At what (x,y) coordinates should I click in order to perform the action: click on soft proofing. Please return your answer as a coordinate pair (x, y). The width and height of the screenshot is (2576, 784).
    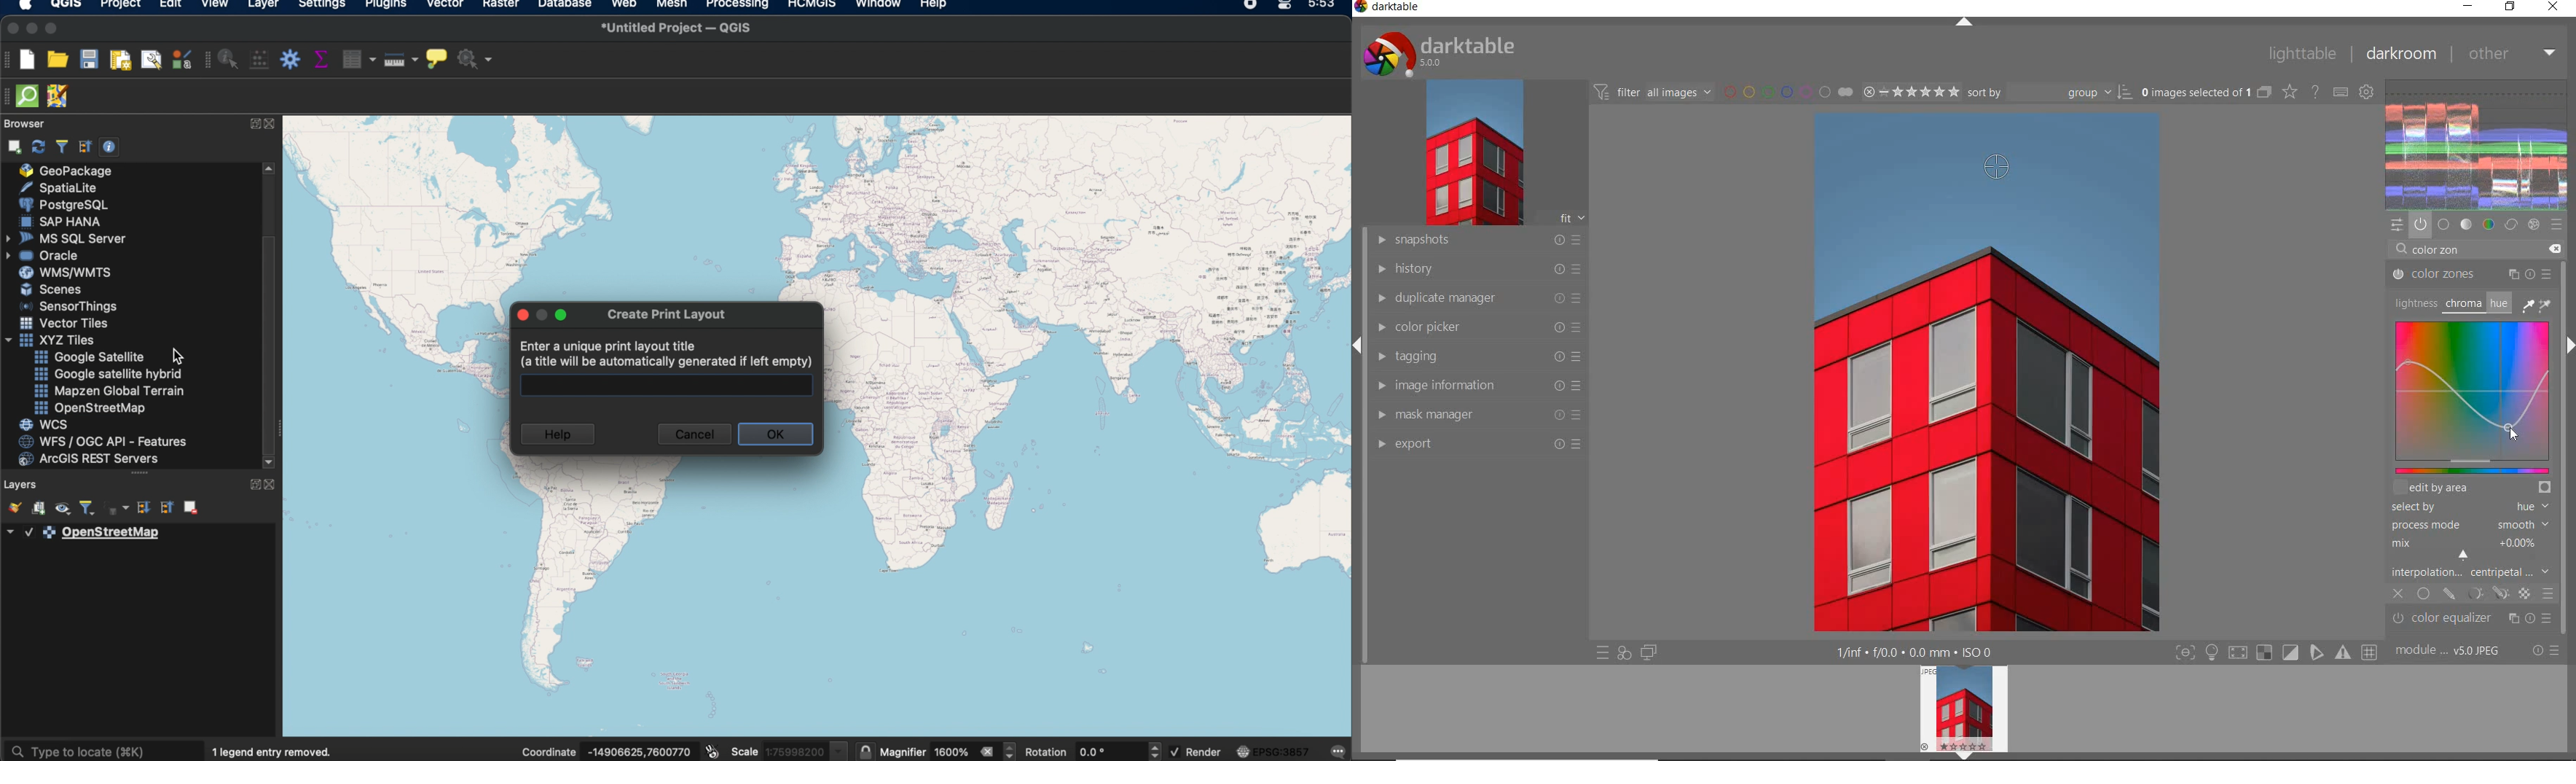
    Looking at the image, I should click on (2291, 652).